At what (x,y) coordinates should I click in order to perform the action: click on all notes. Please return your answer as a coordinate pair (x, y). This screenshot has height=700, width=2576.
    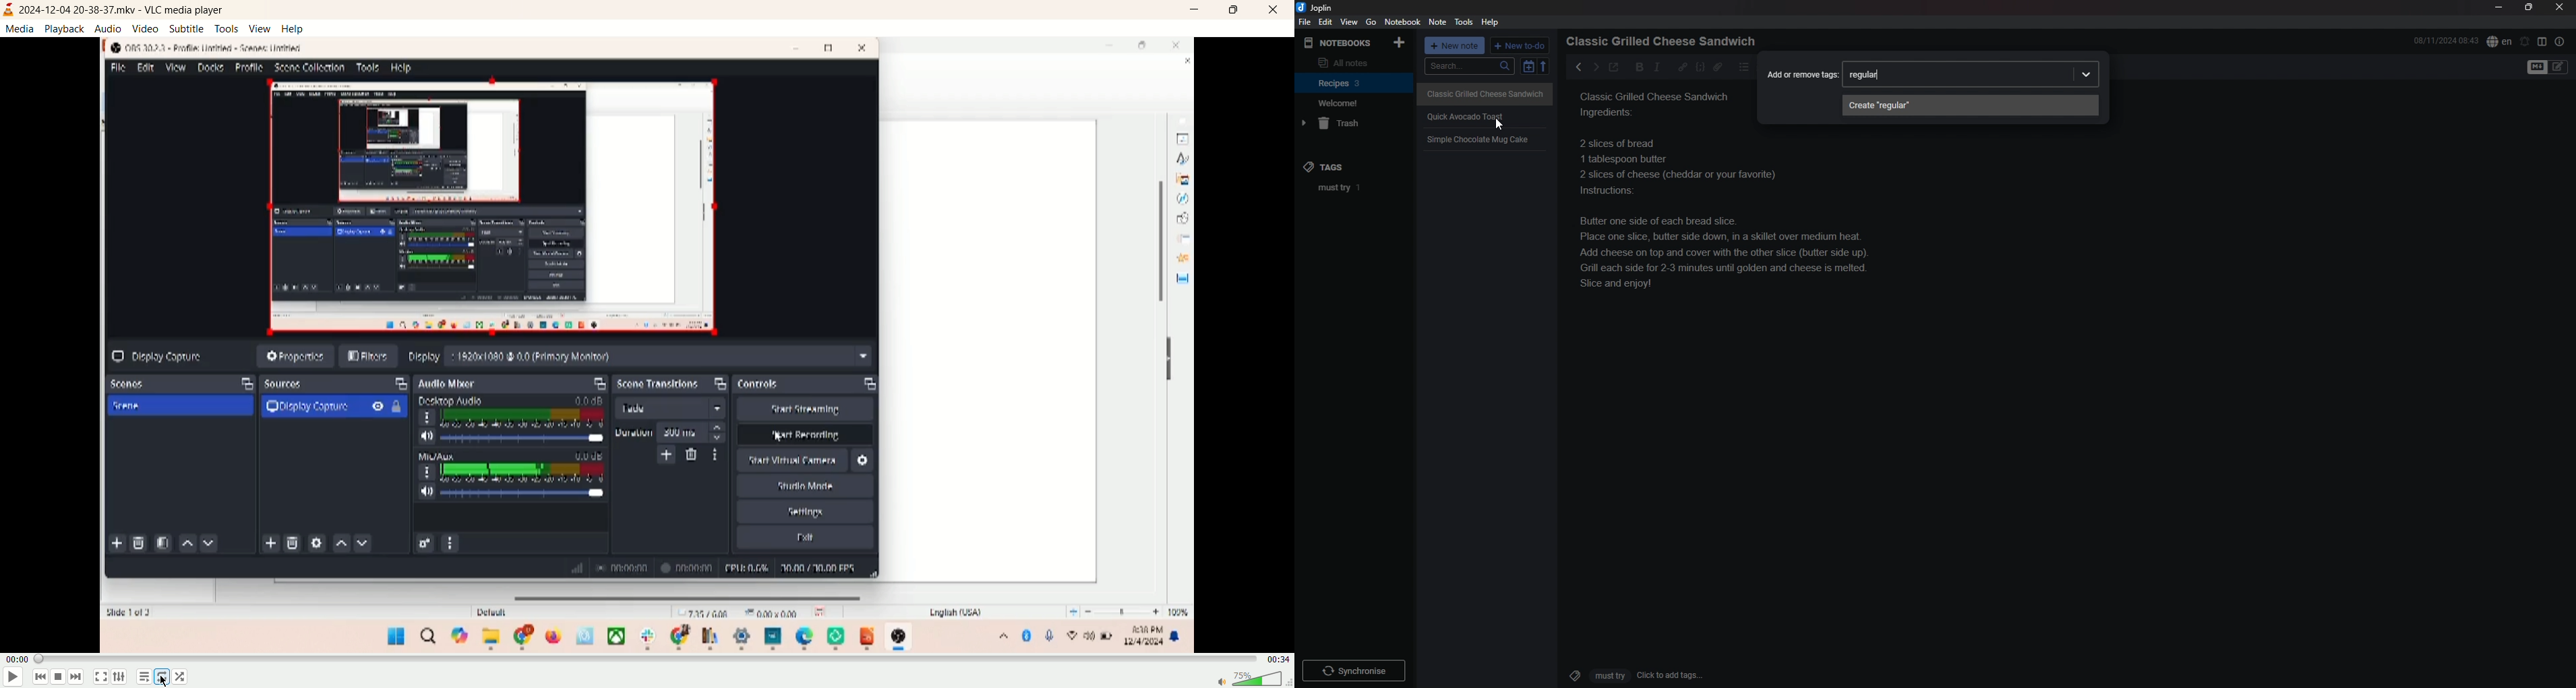
    Looking at the image, I should click on (1352, 62).